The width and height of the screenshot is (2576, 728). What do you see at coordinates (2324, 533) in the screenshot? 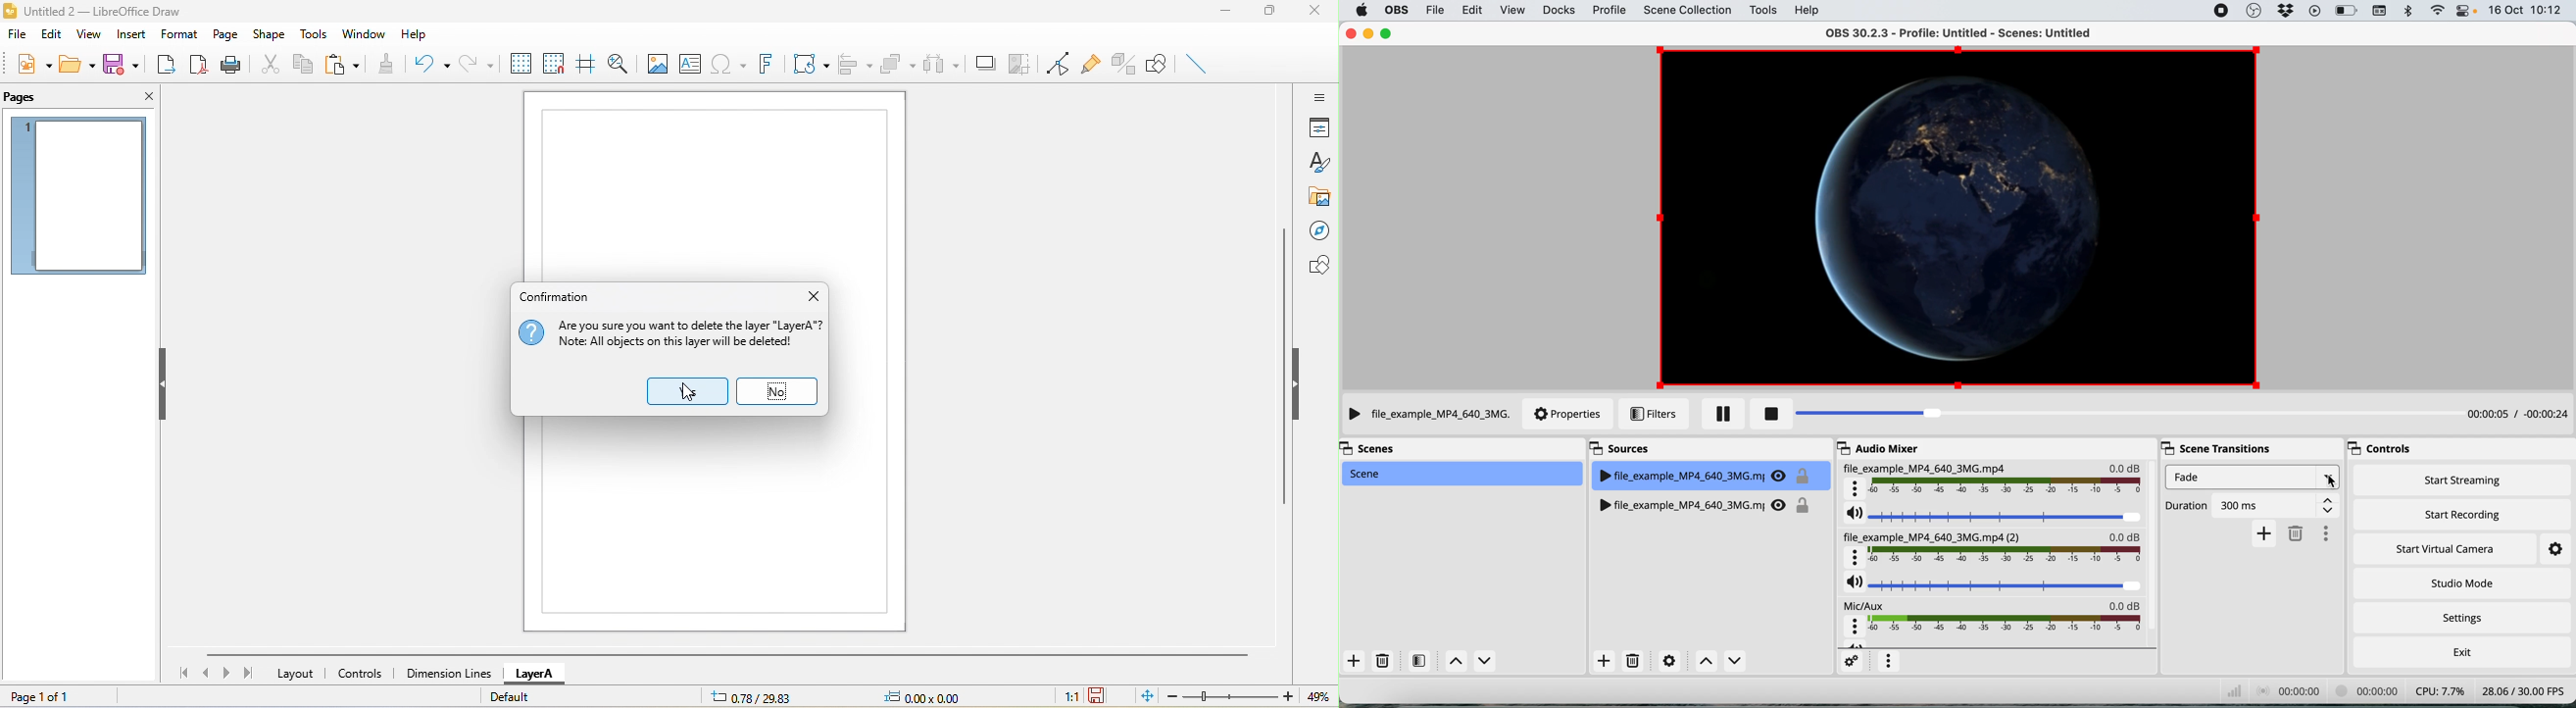
I see `more options` at bounding box center [2324, 533].